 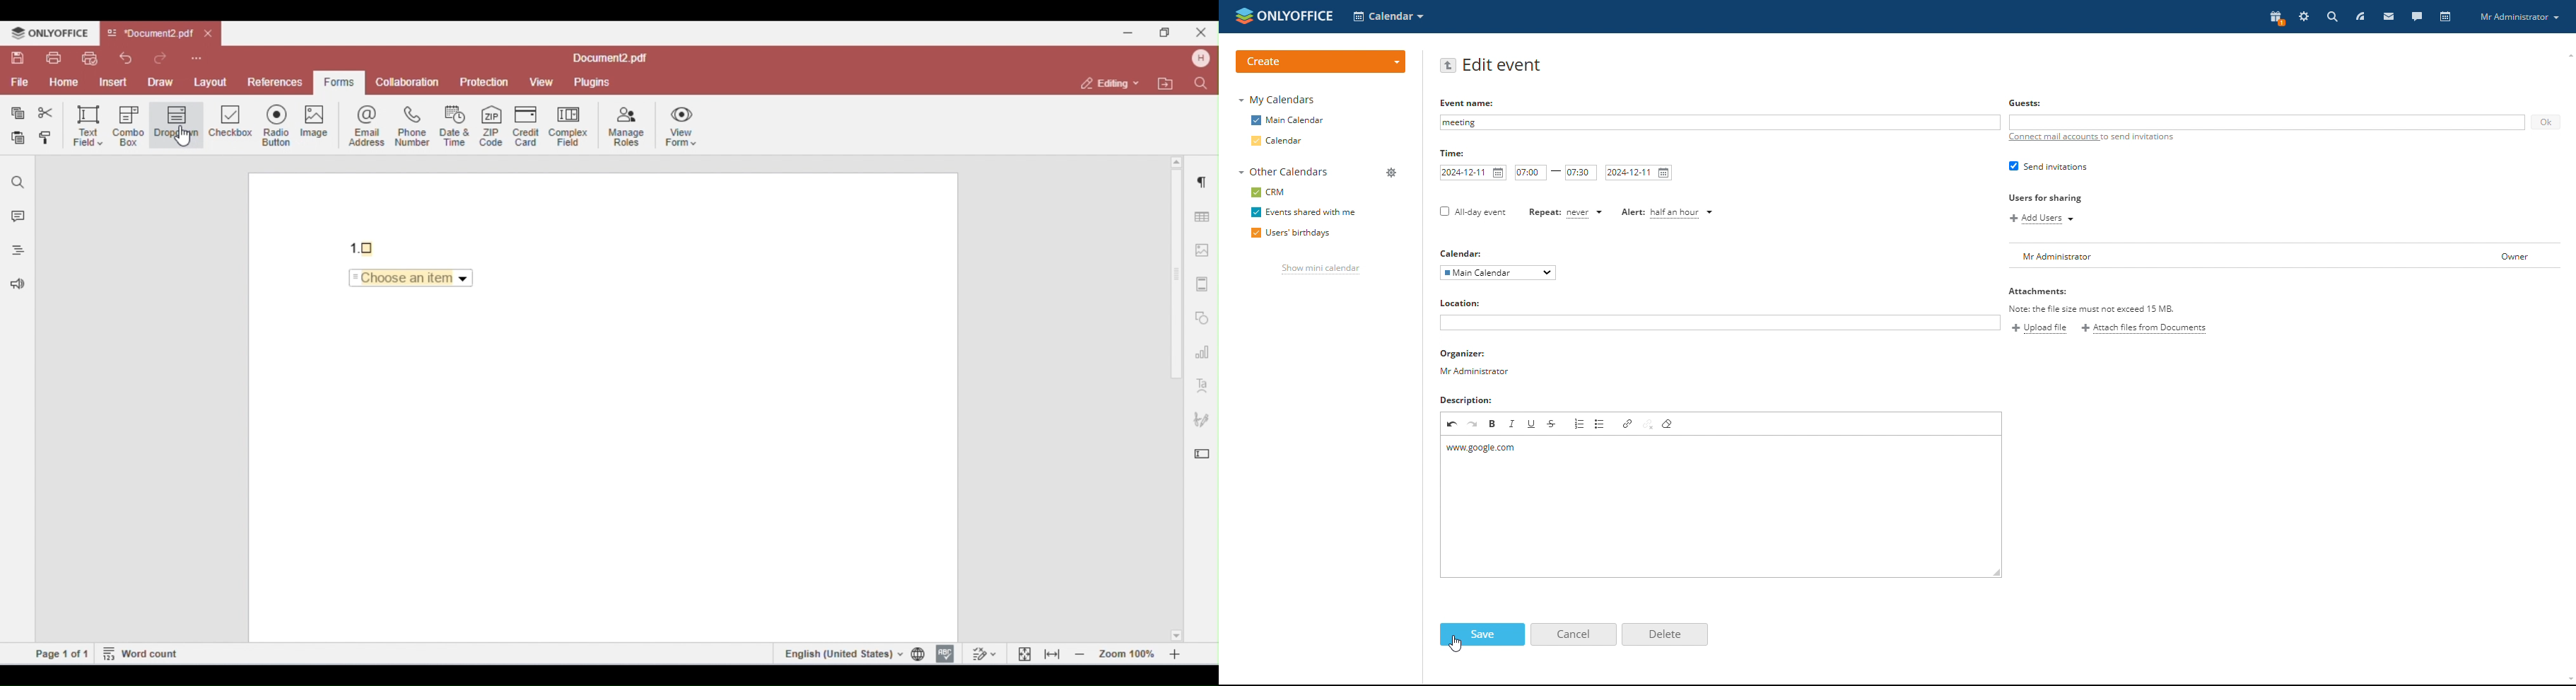 I want to click on Location:, so click(x=1462, y=304).